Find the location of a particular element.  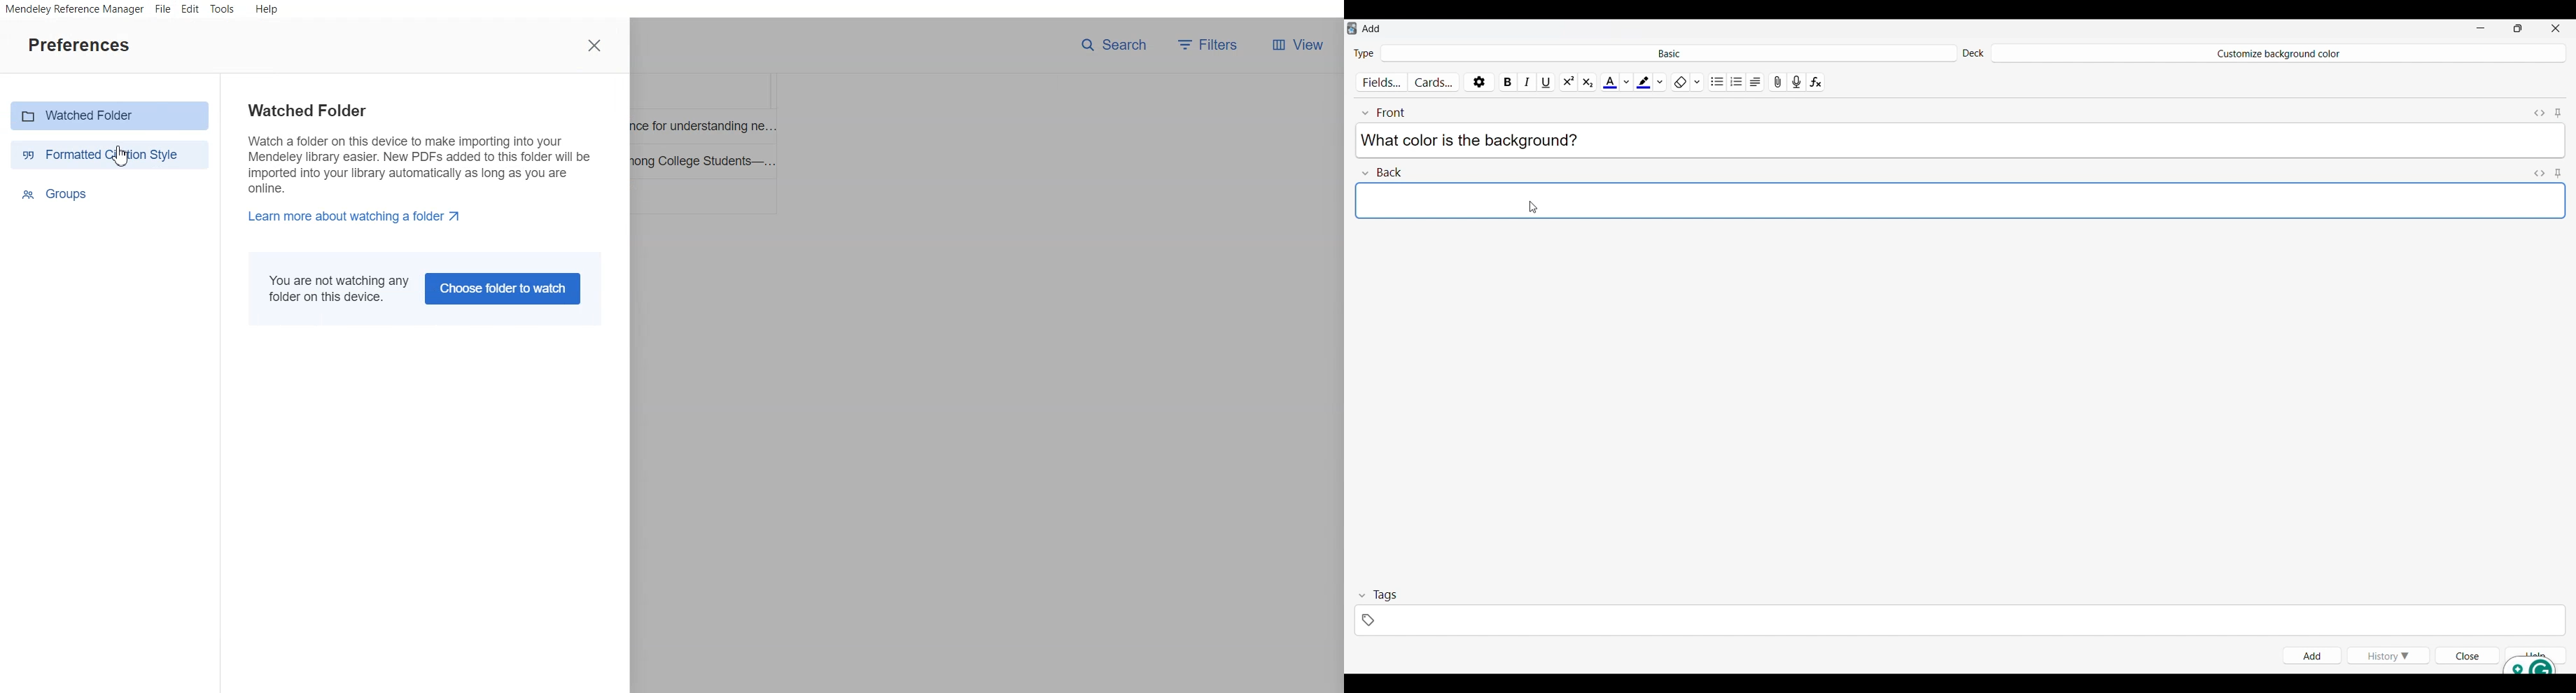

Show interface in smaller tab is located at coordinates (2518, 28).